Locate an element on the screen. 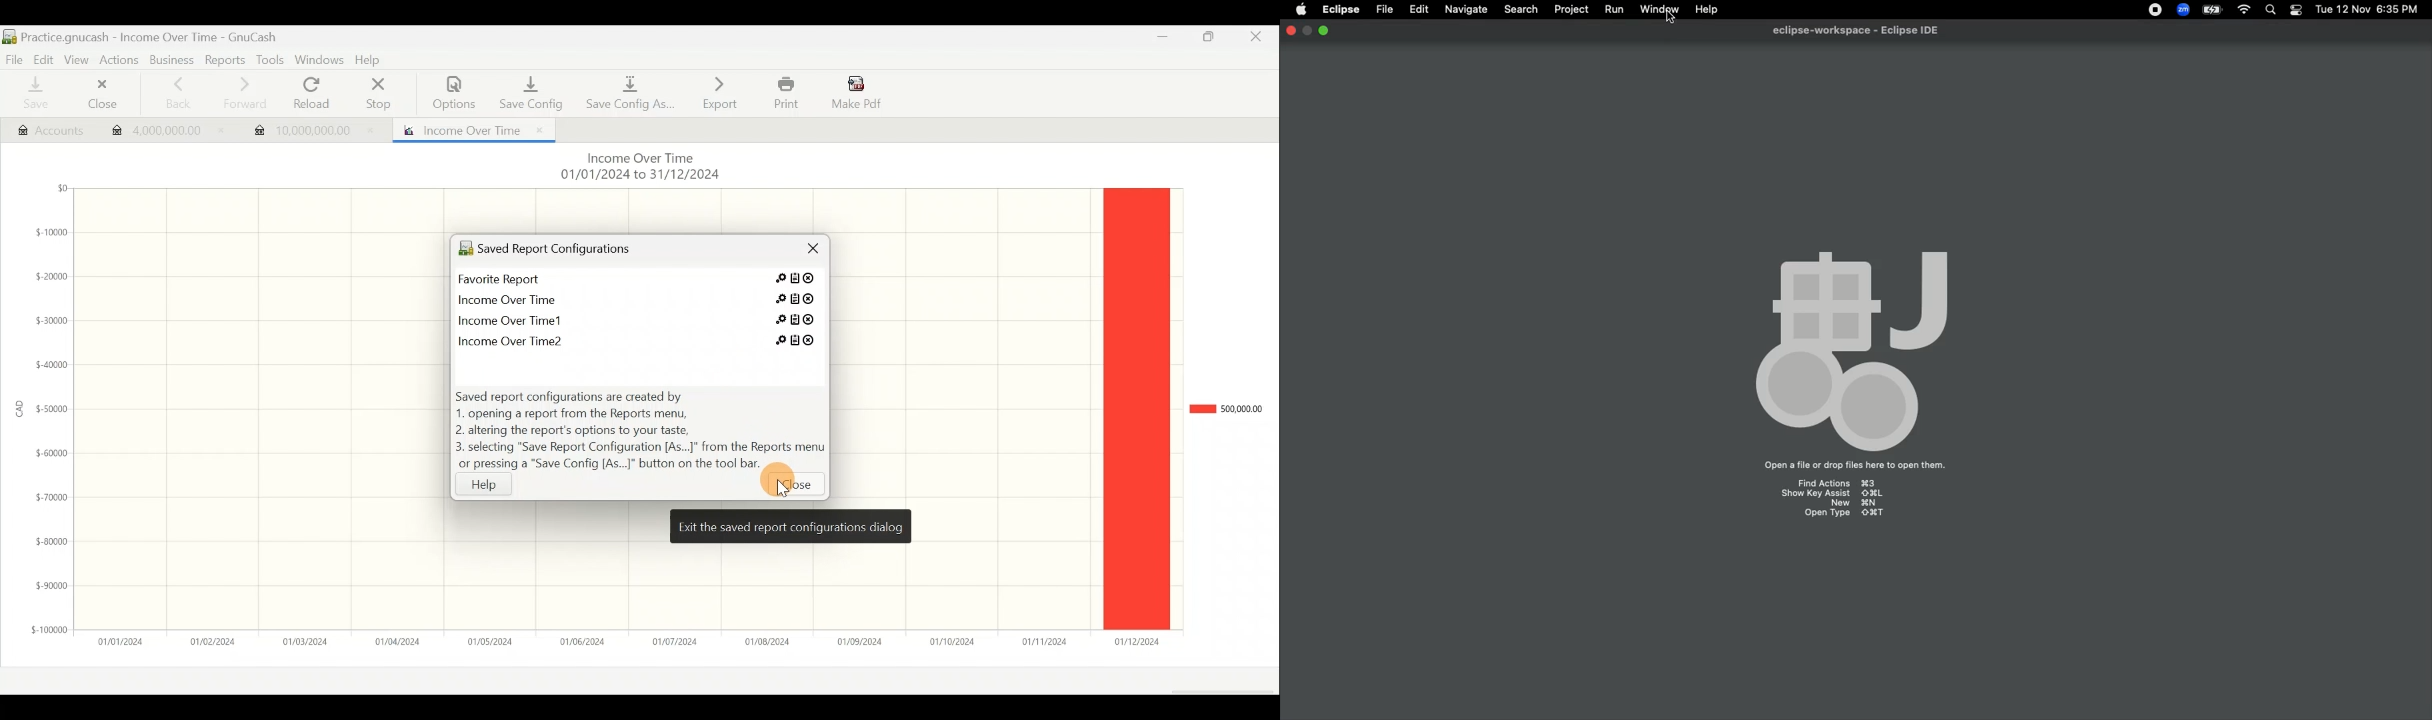  Reports is located at coordinates (227, 60).